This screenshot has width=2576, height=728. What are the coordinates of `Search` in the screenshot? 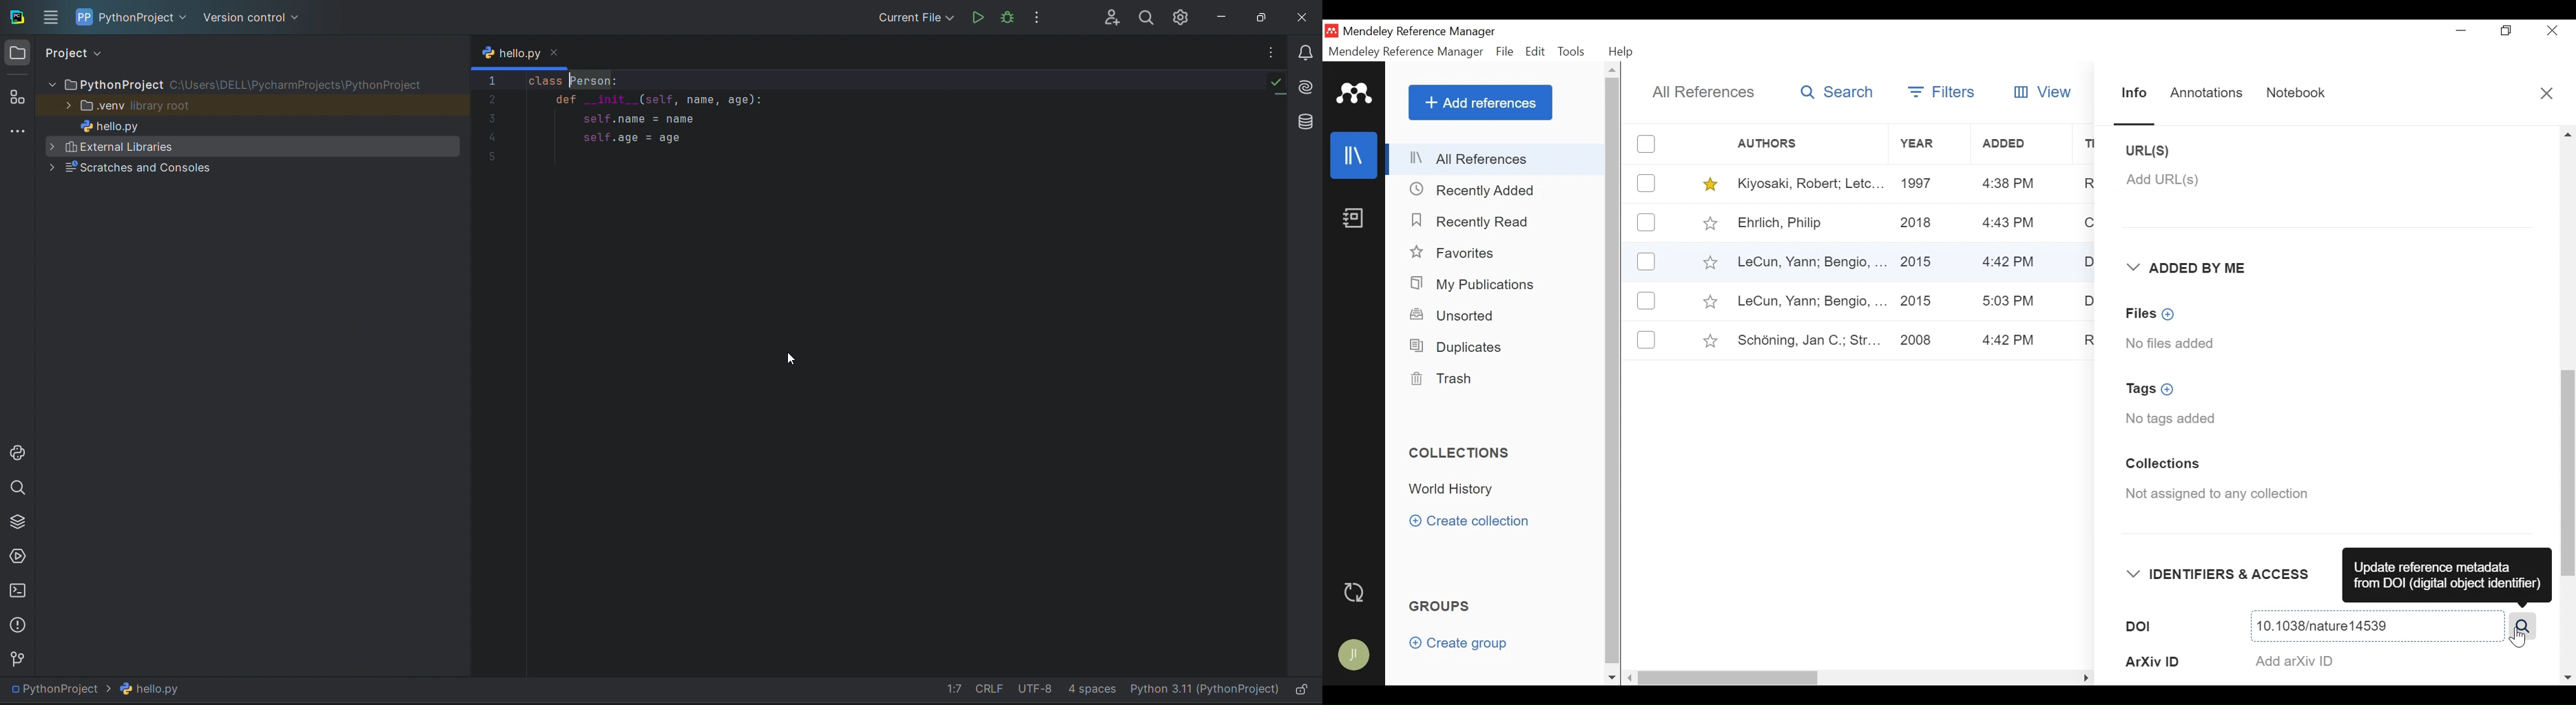 It's located at (2523, 626).